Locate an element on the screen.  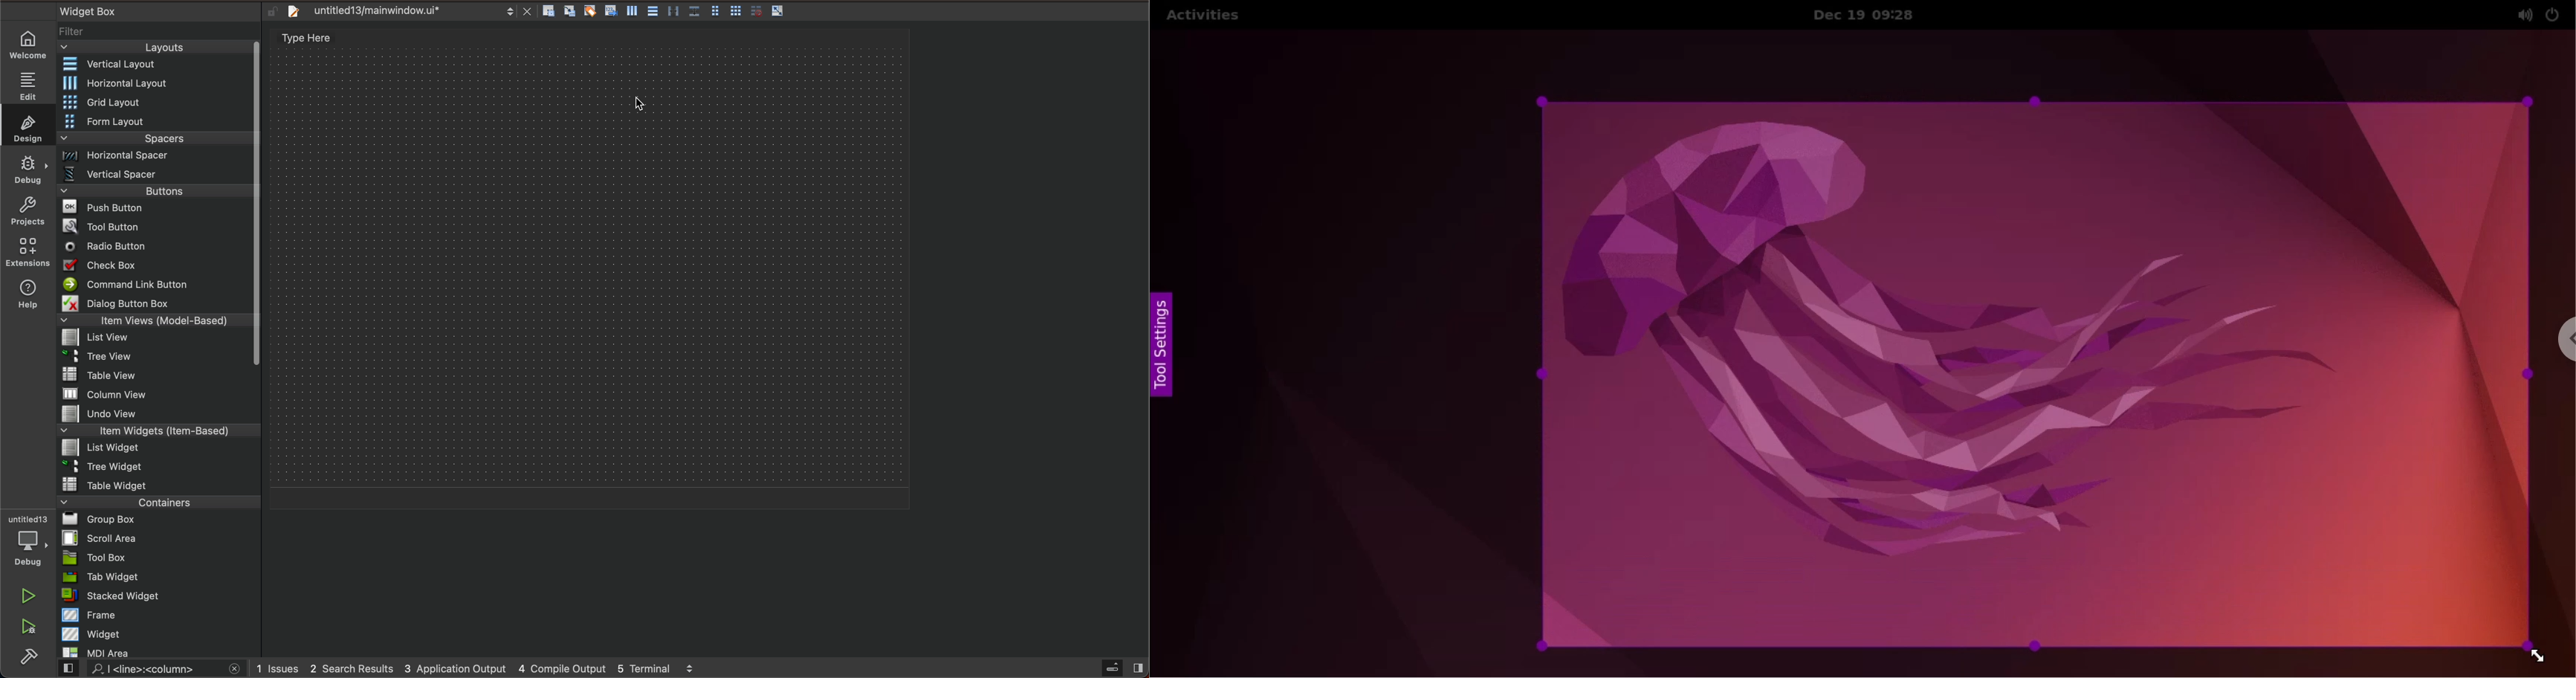
stacked widget is located at coordinates (156, 597).